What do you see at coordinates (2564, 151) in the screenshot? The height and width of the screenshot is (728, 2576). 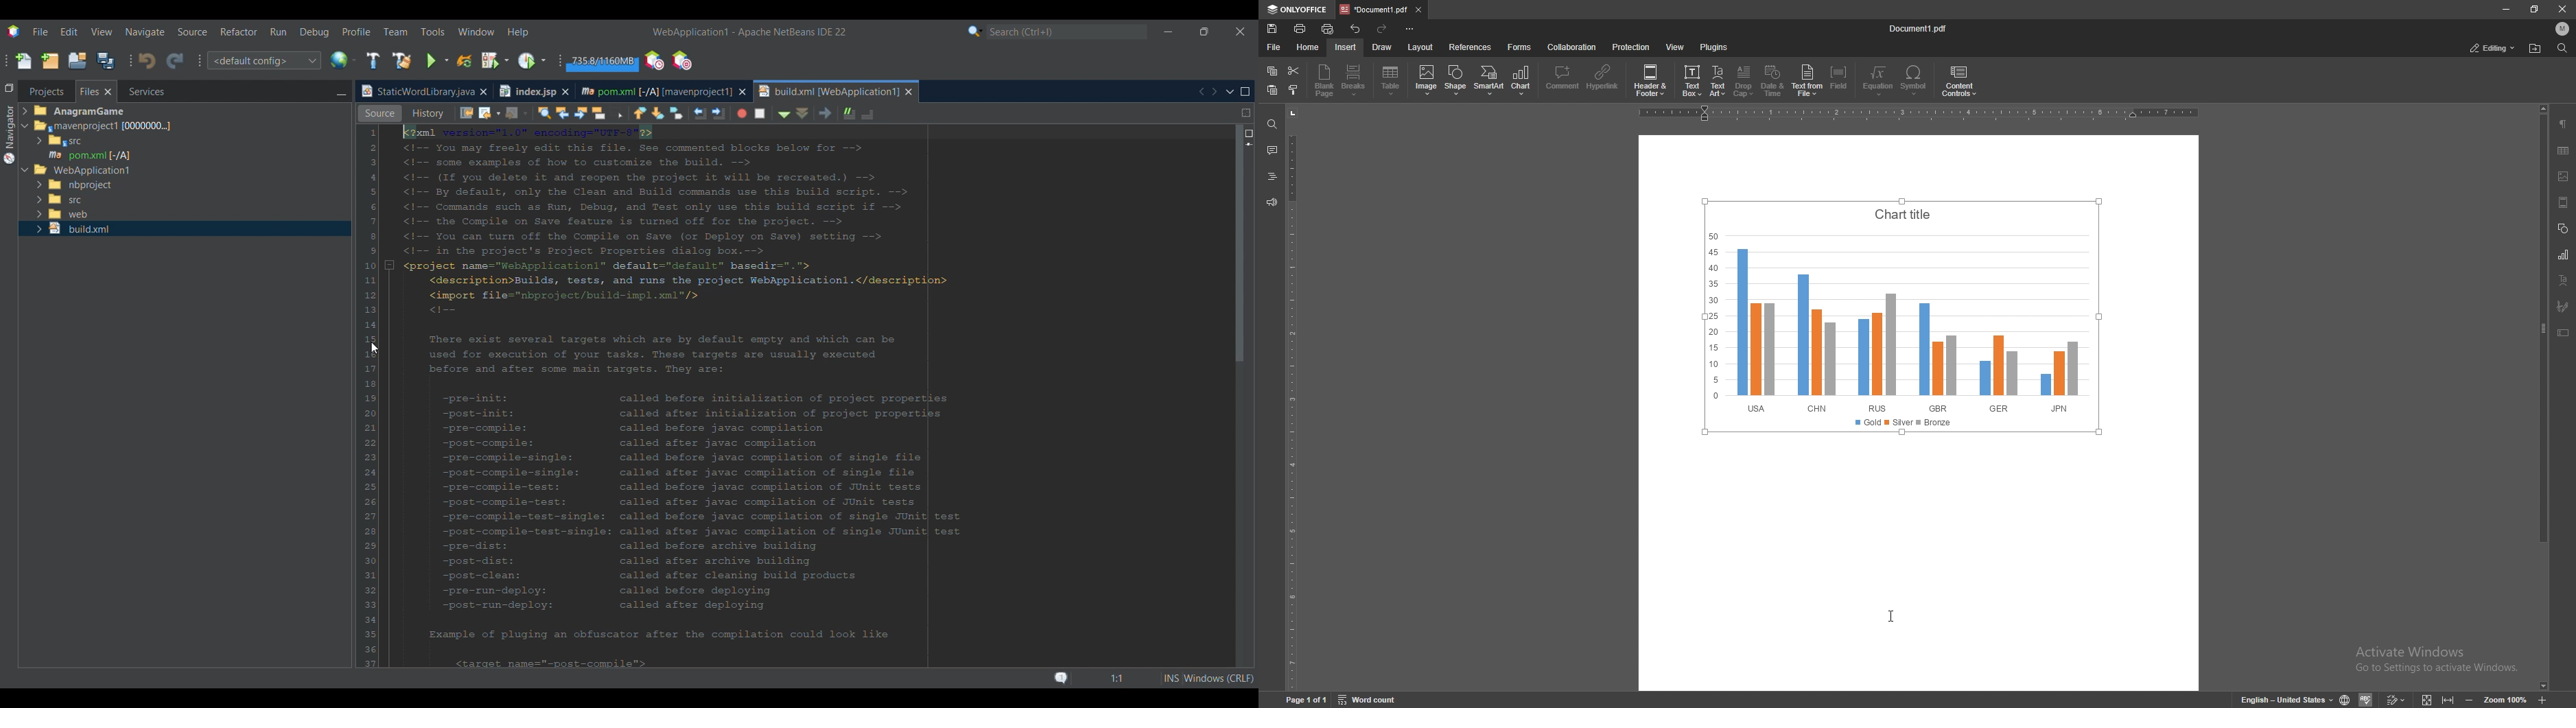 I see `table` at bounding box center [2564, 151].